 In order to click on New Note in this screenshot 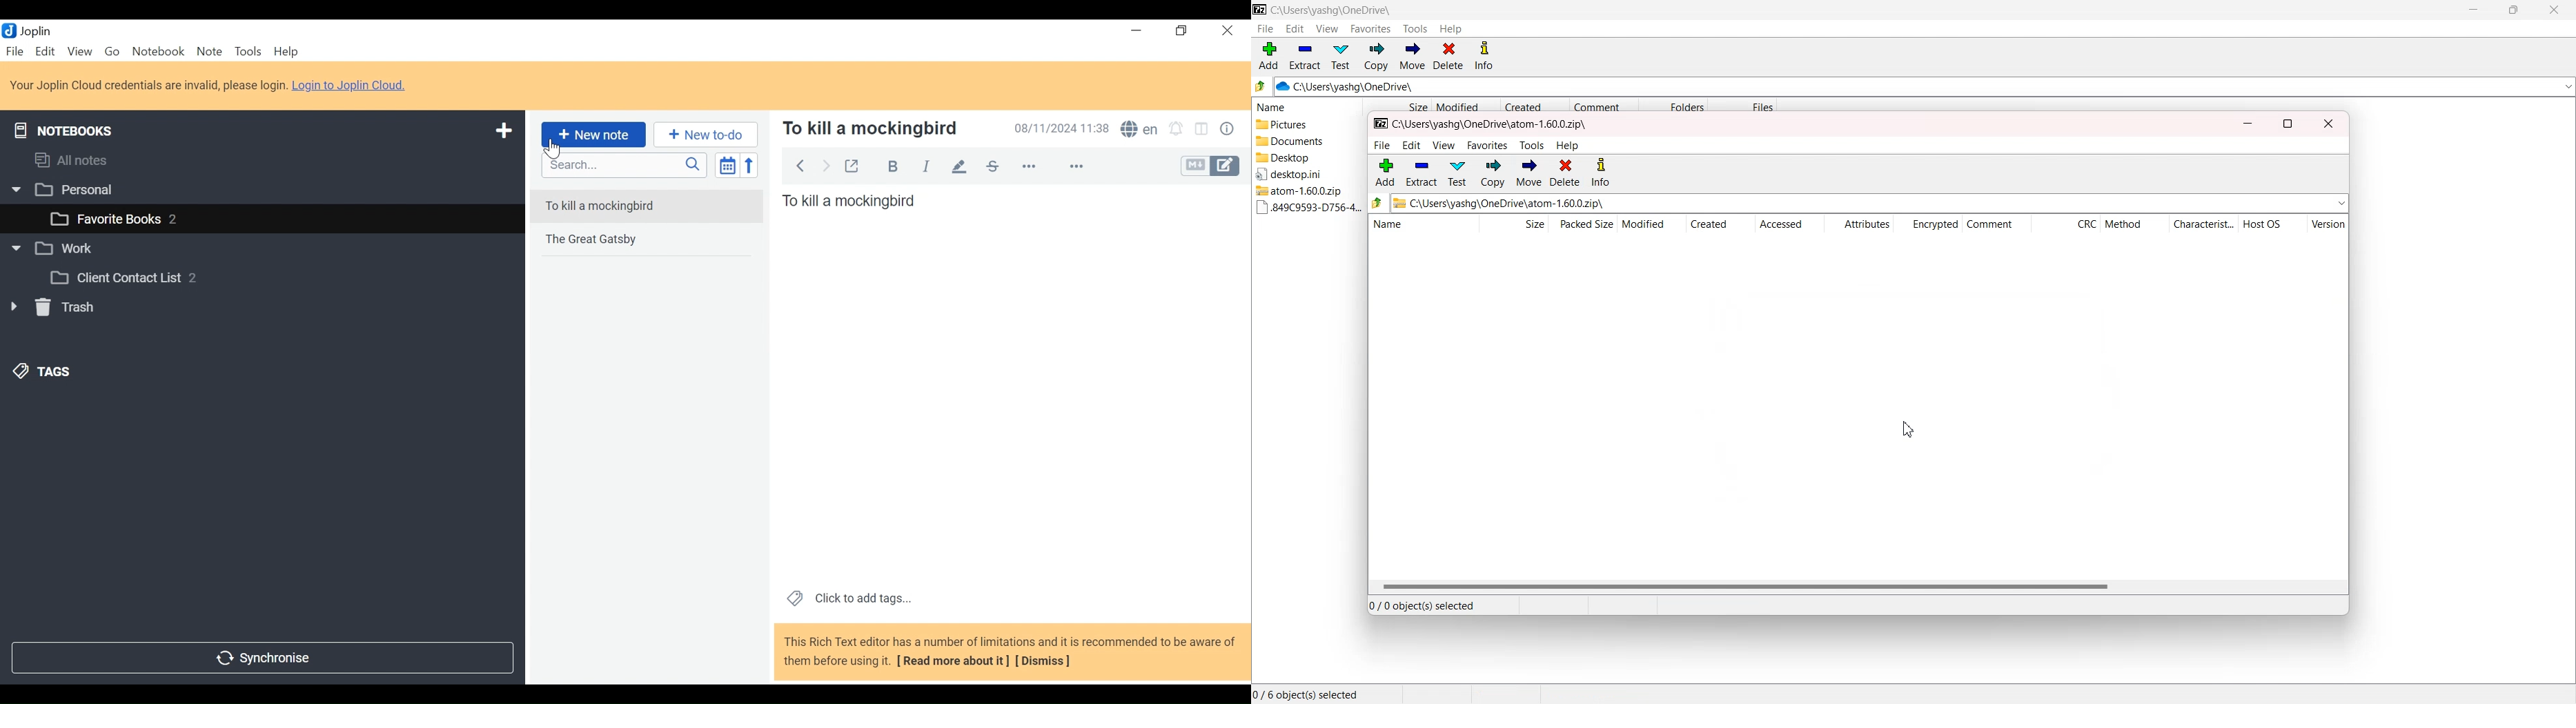, I will do `click(594, 134)`.